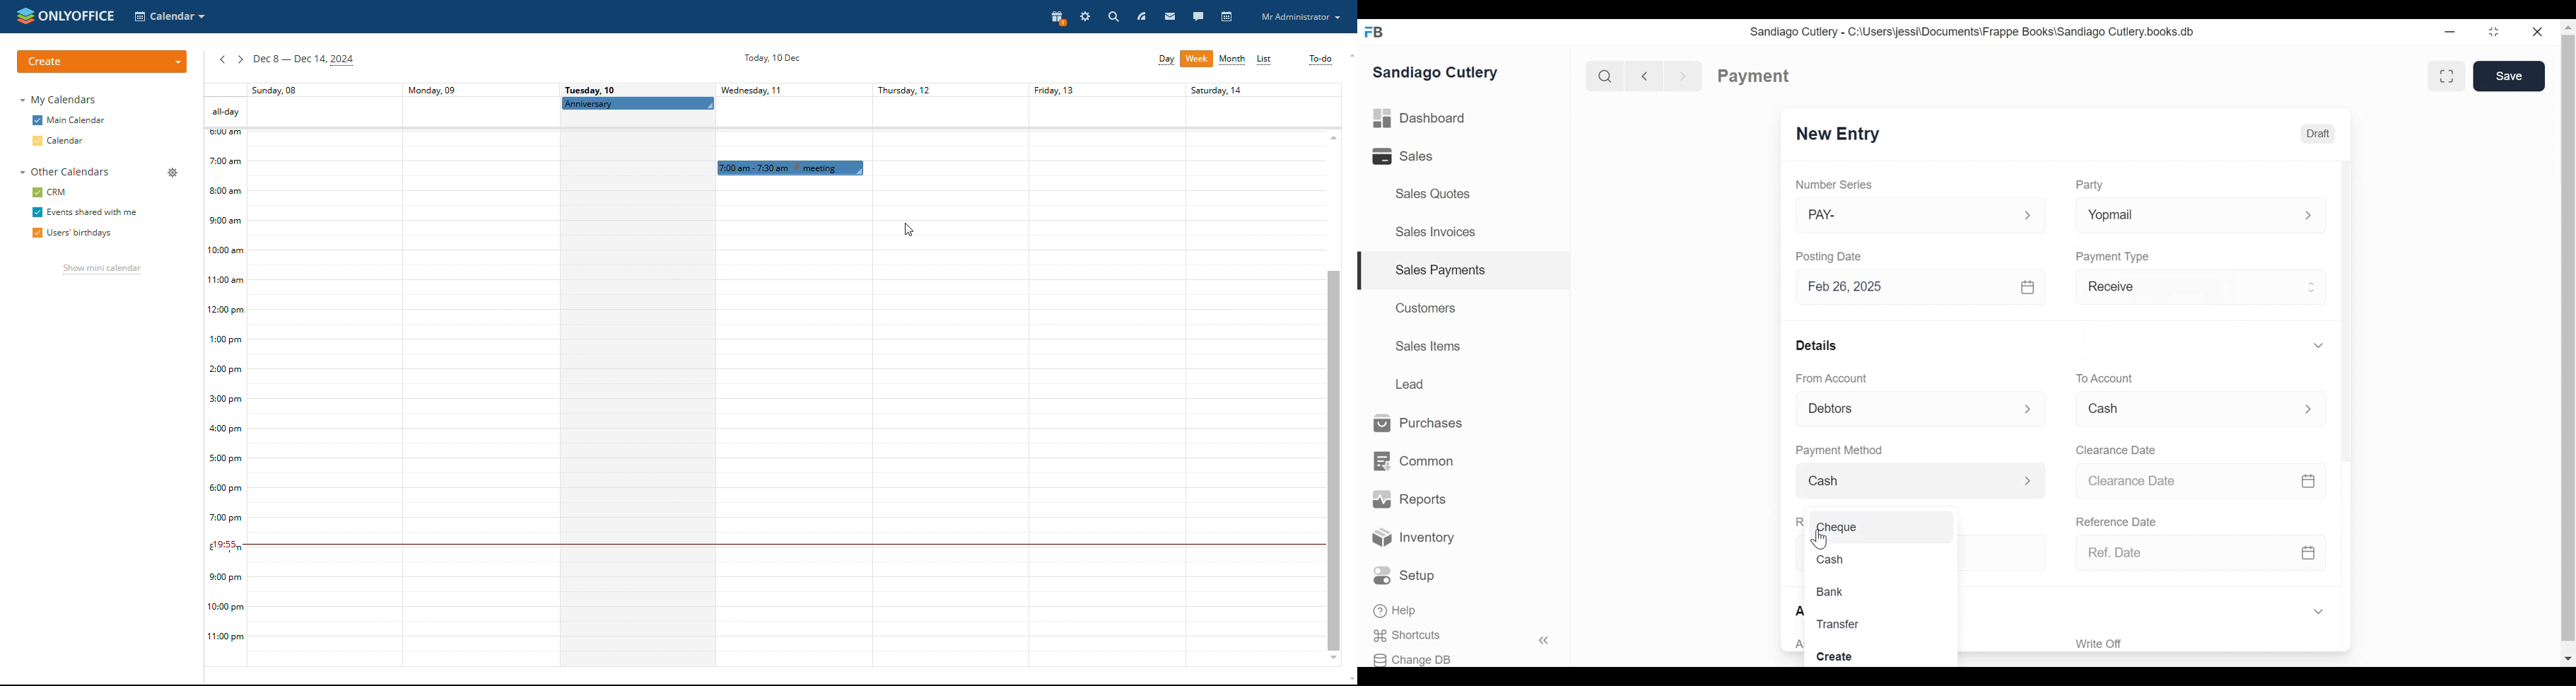  What do you see at coordinates (1840, 451) in the screenshot?
I see `Payment Method` at bounding box center [1840, 451].